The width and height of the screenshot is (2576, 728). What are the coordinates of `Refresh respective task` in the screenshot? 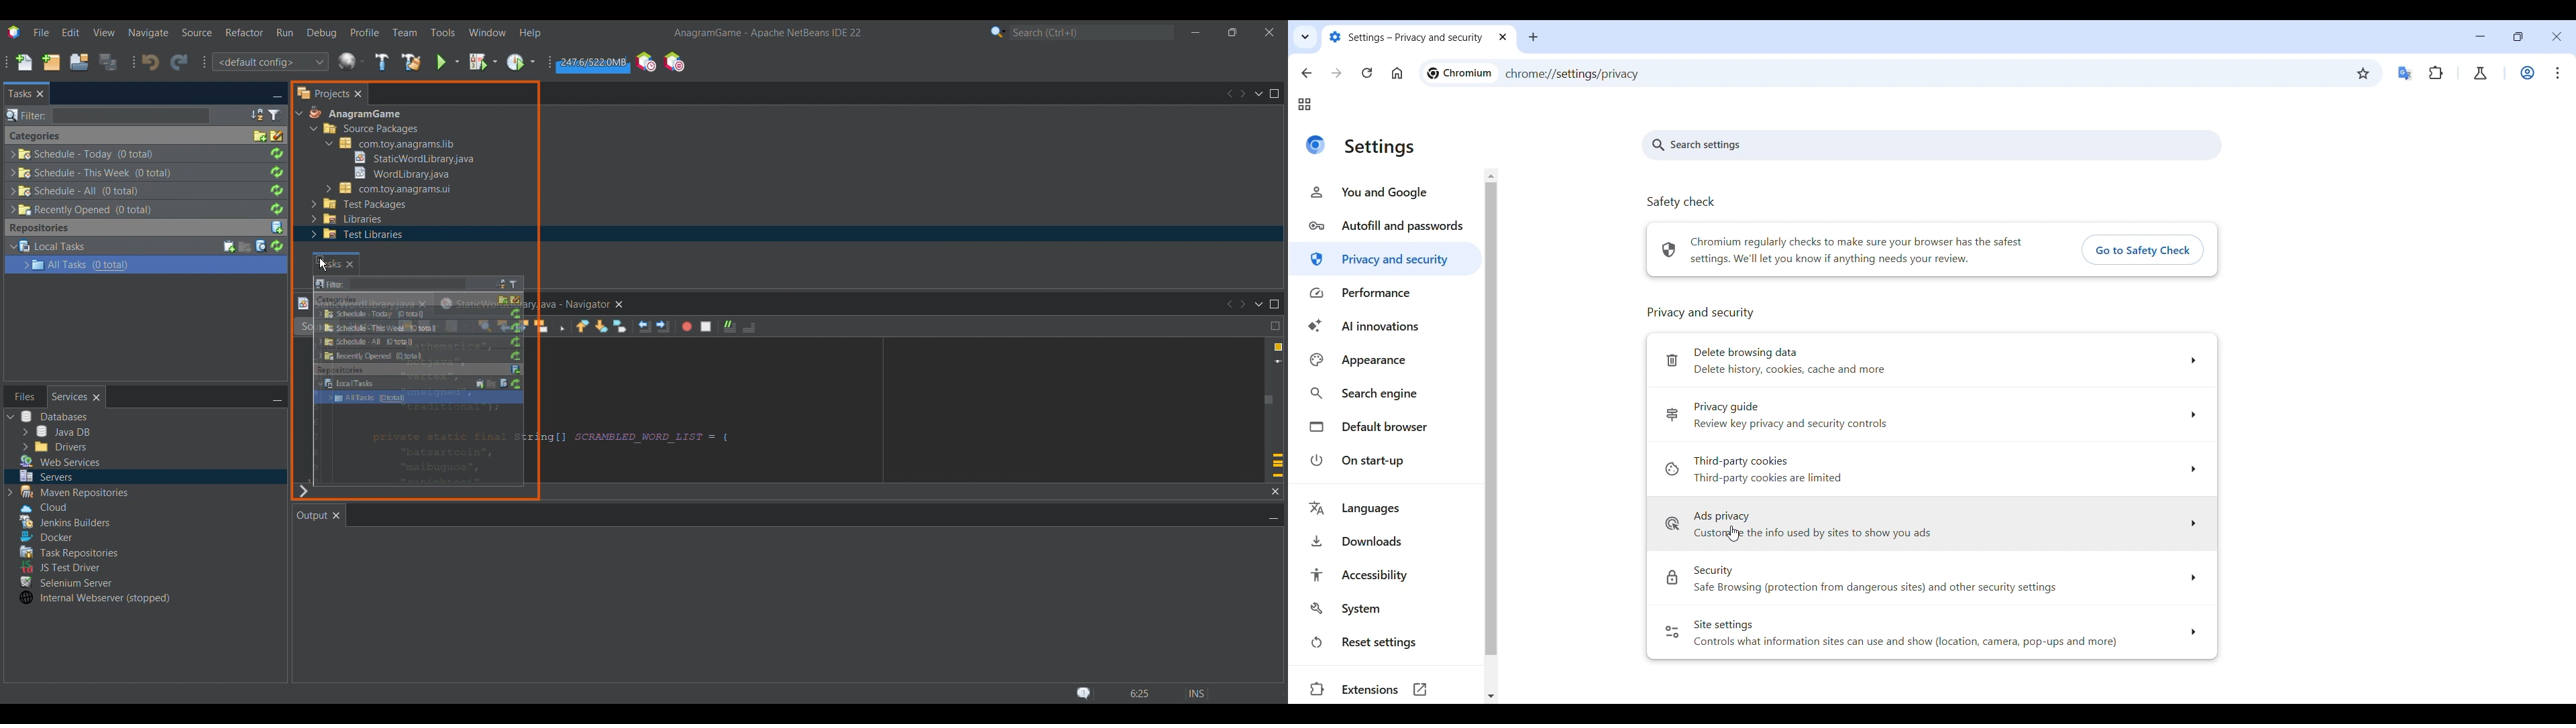 It's located at (276, 182).